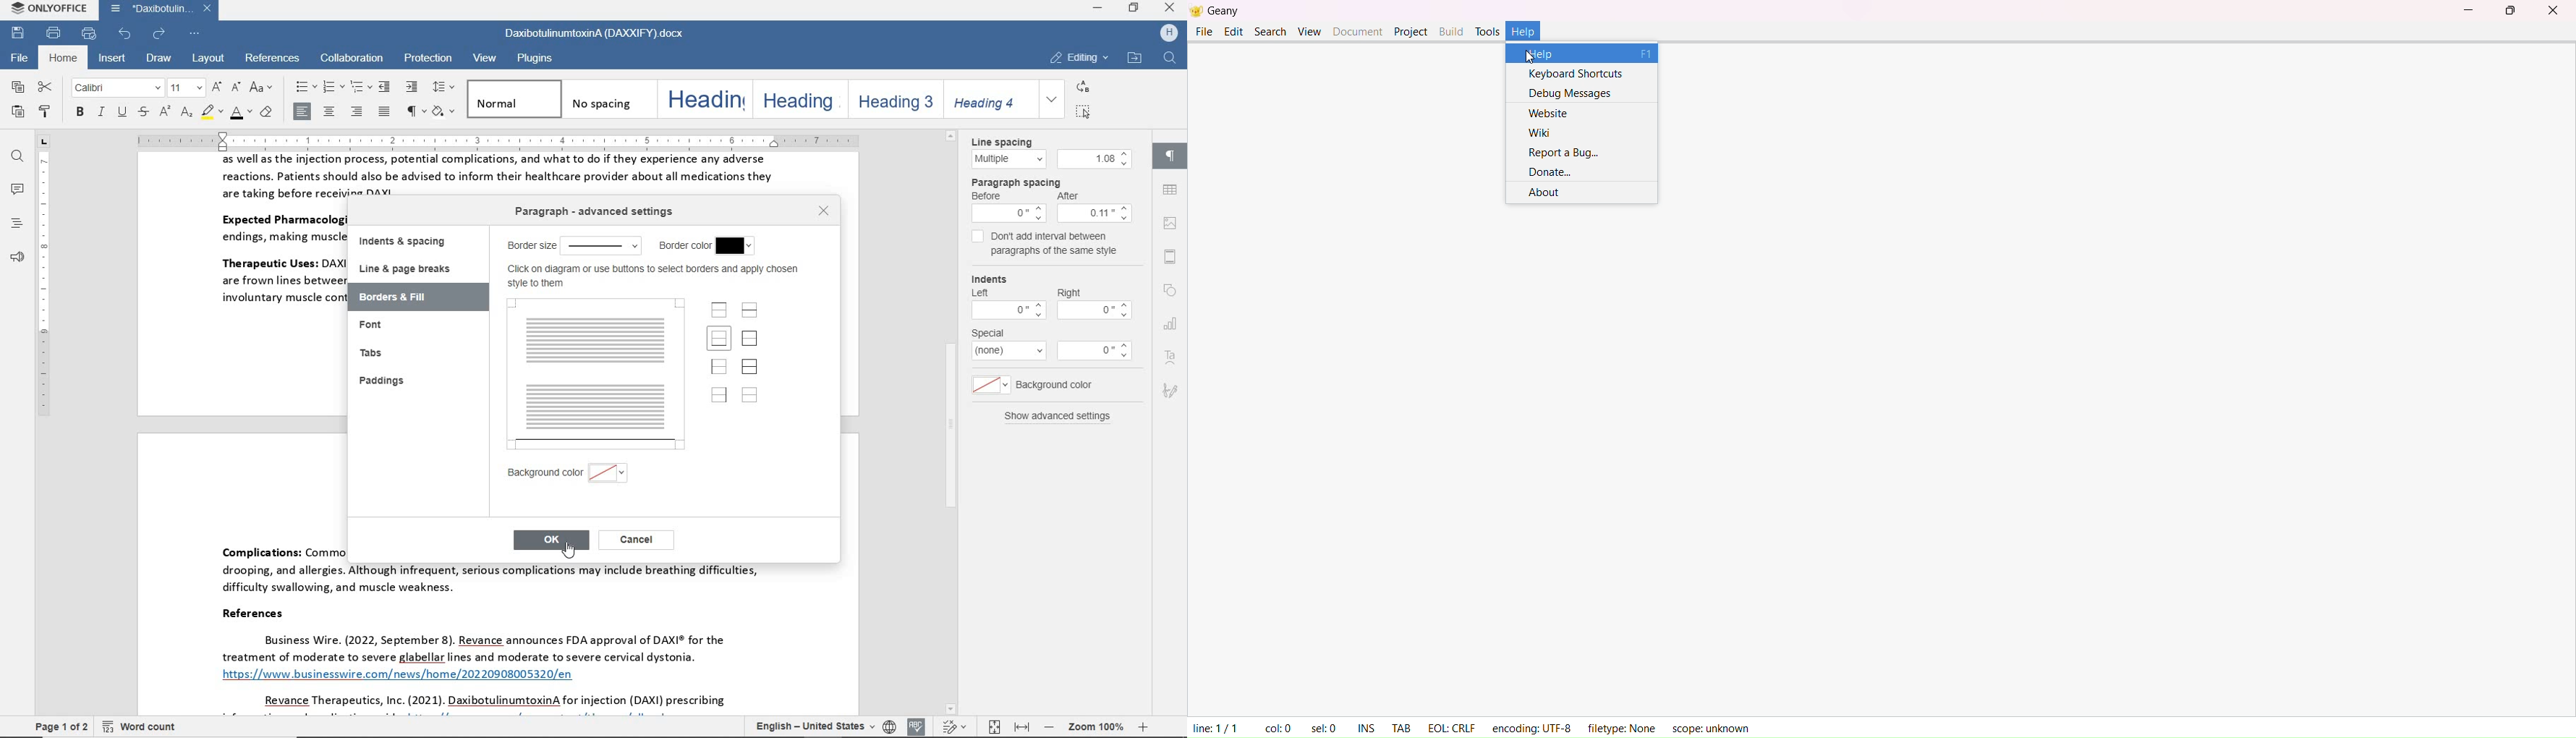 Image resolution: width=2576 pixels, height=756 pixels. What do you see at coordinates (303, 111) in the screenshot?
I see `align left` at bounding box center [303, 111].